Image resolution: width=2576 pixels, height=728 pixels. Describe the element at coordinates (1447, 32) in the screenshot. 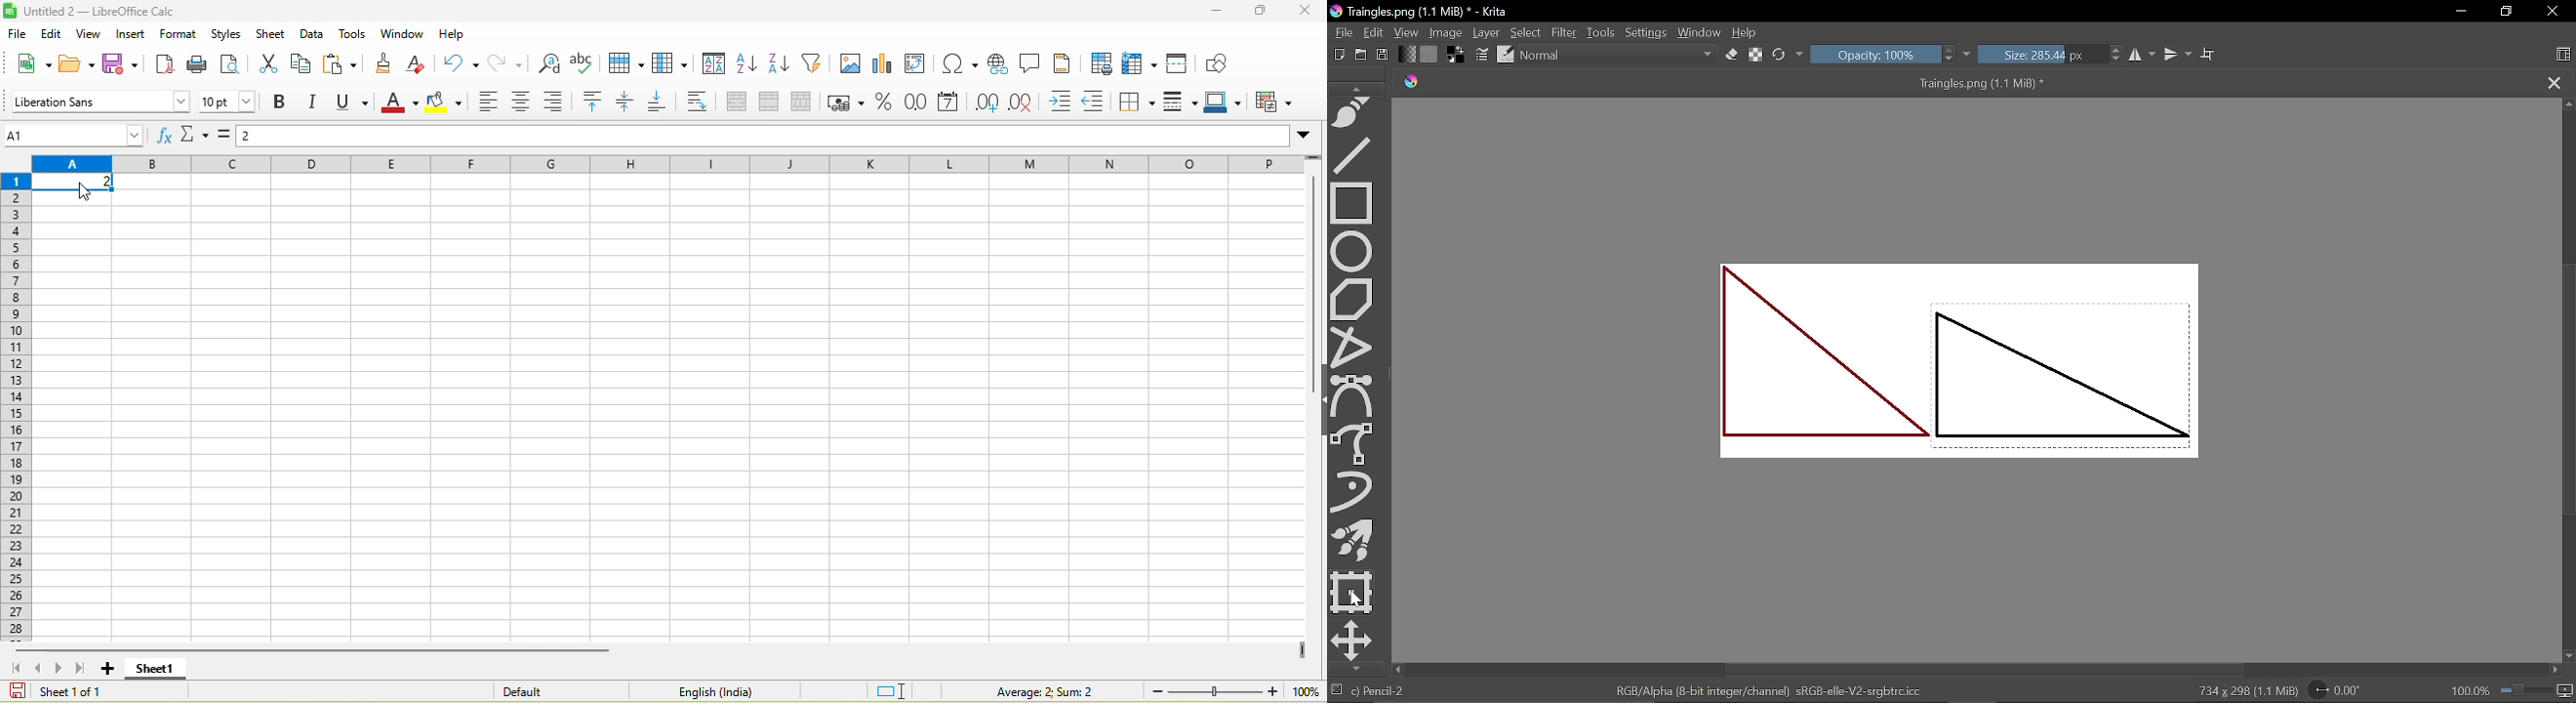

I see `Image` at that location.